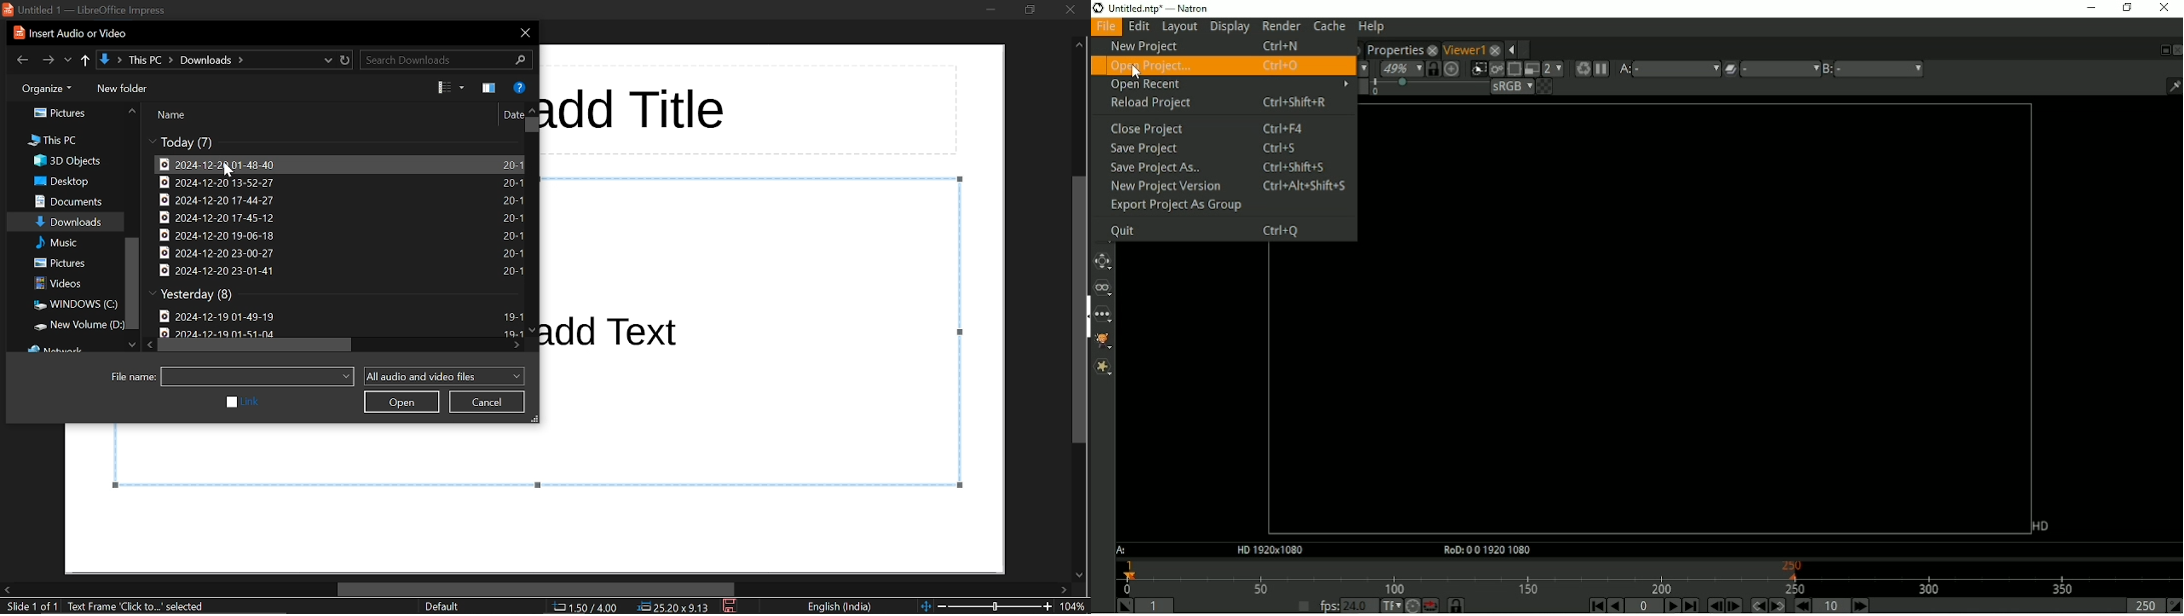 This screenshot has width=2184, height=616. I want to click on move up, so click(1080, 47).